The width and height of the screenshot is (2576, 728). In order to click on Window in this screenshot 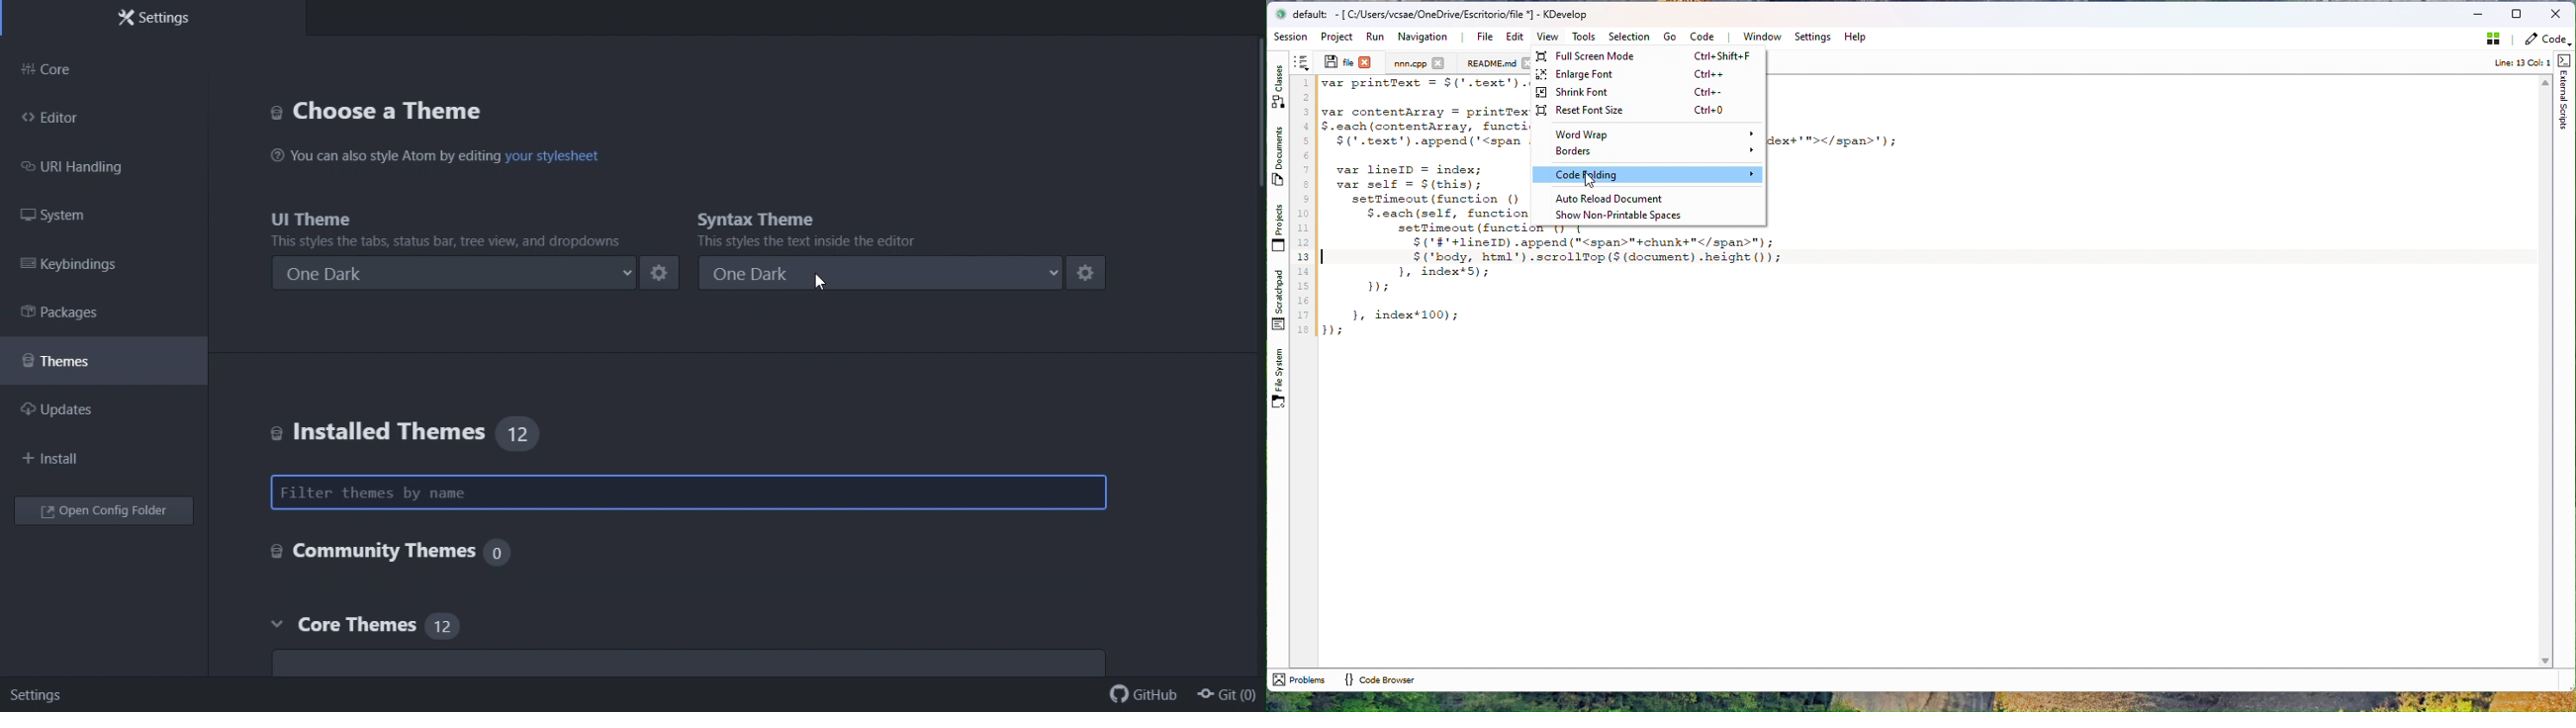, I will do `click(1761, 37)`.